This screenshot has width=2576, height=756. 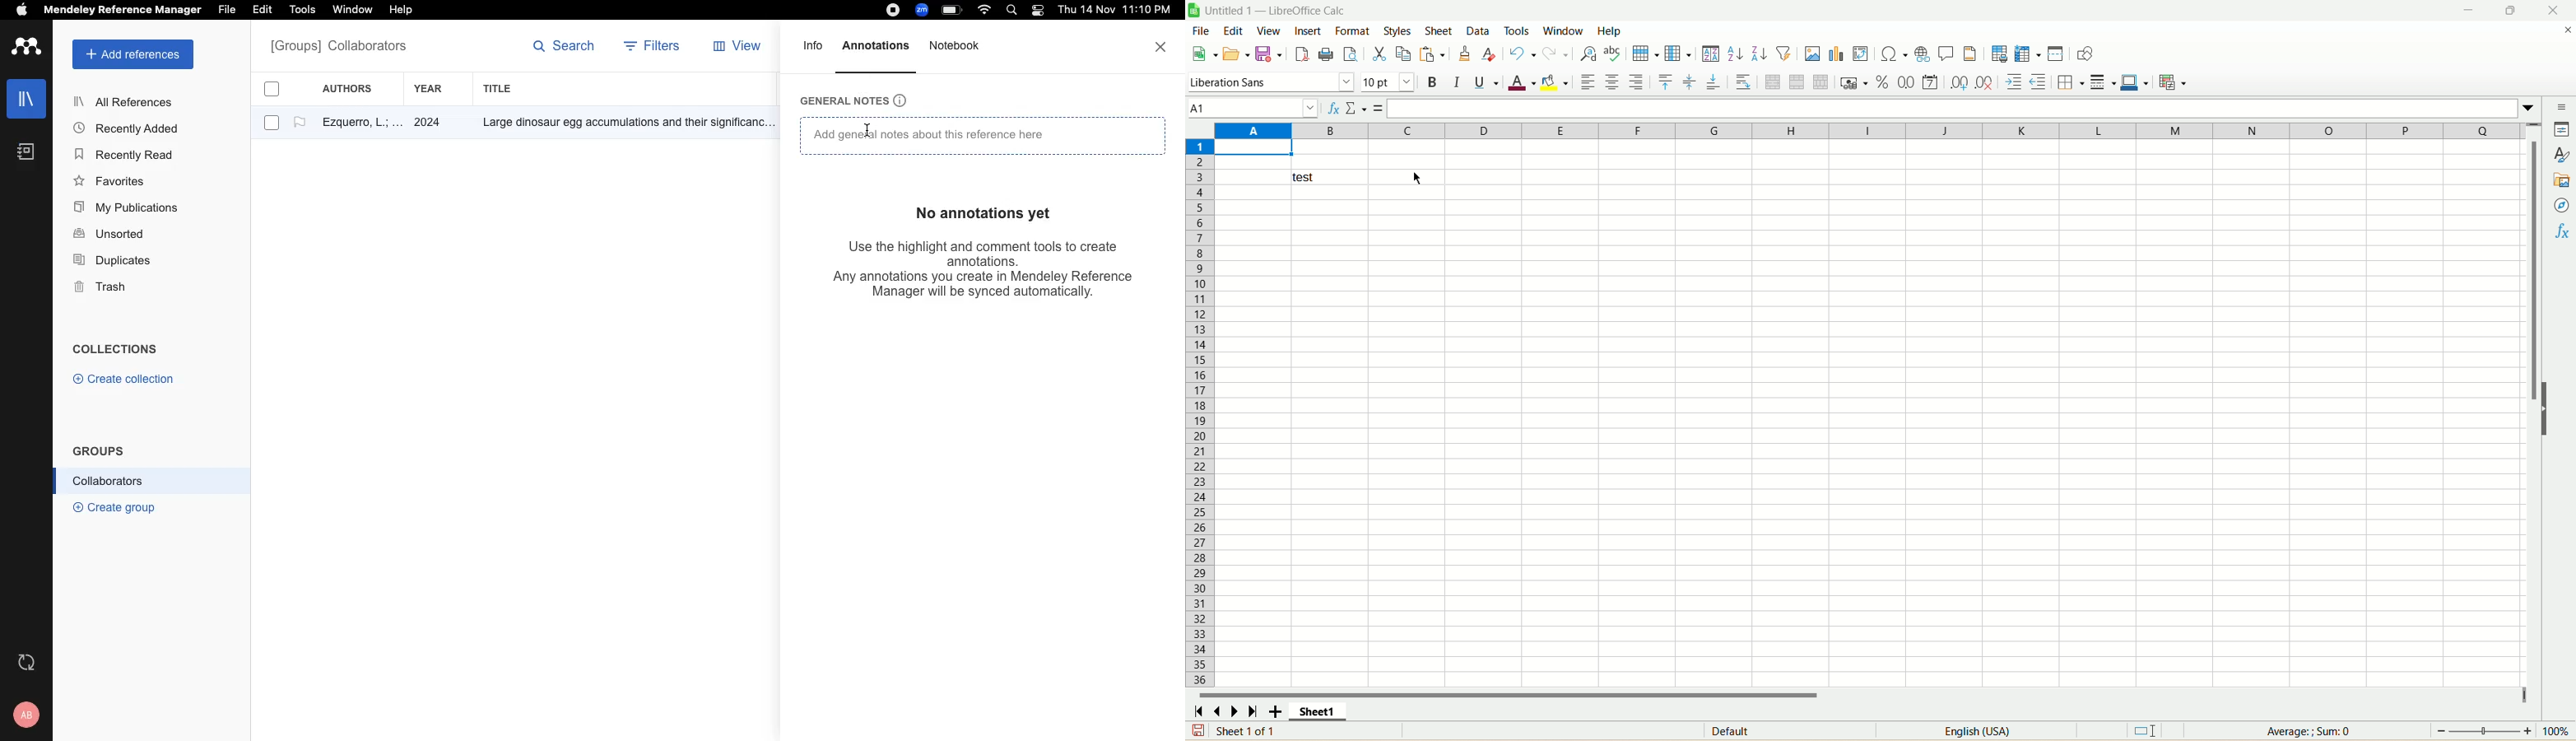 What do you see at coordinates (1268, 31) in the screenshot?
I see `view` at bounding box center [1268, 31].